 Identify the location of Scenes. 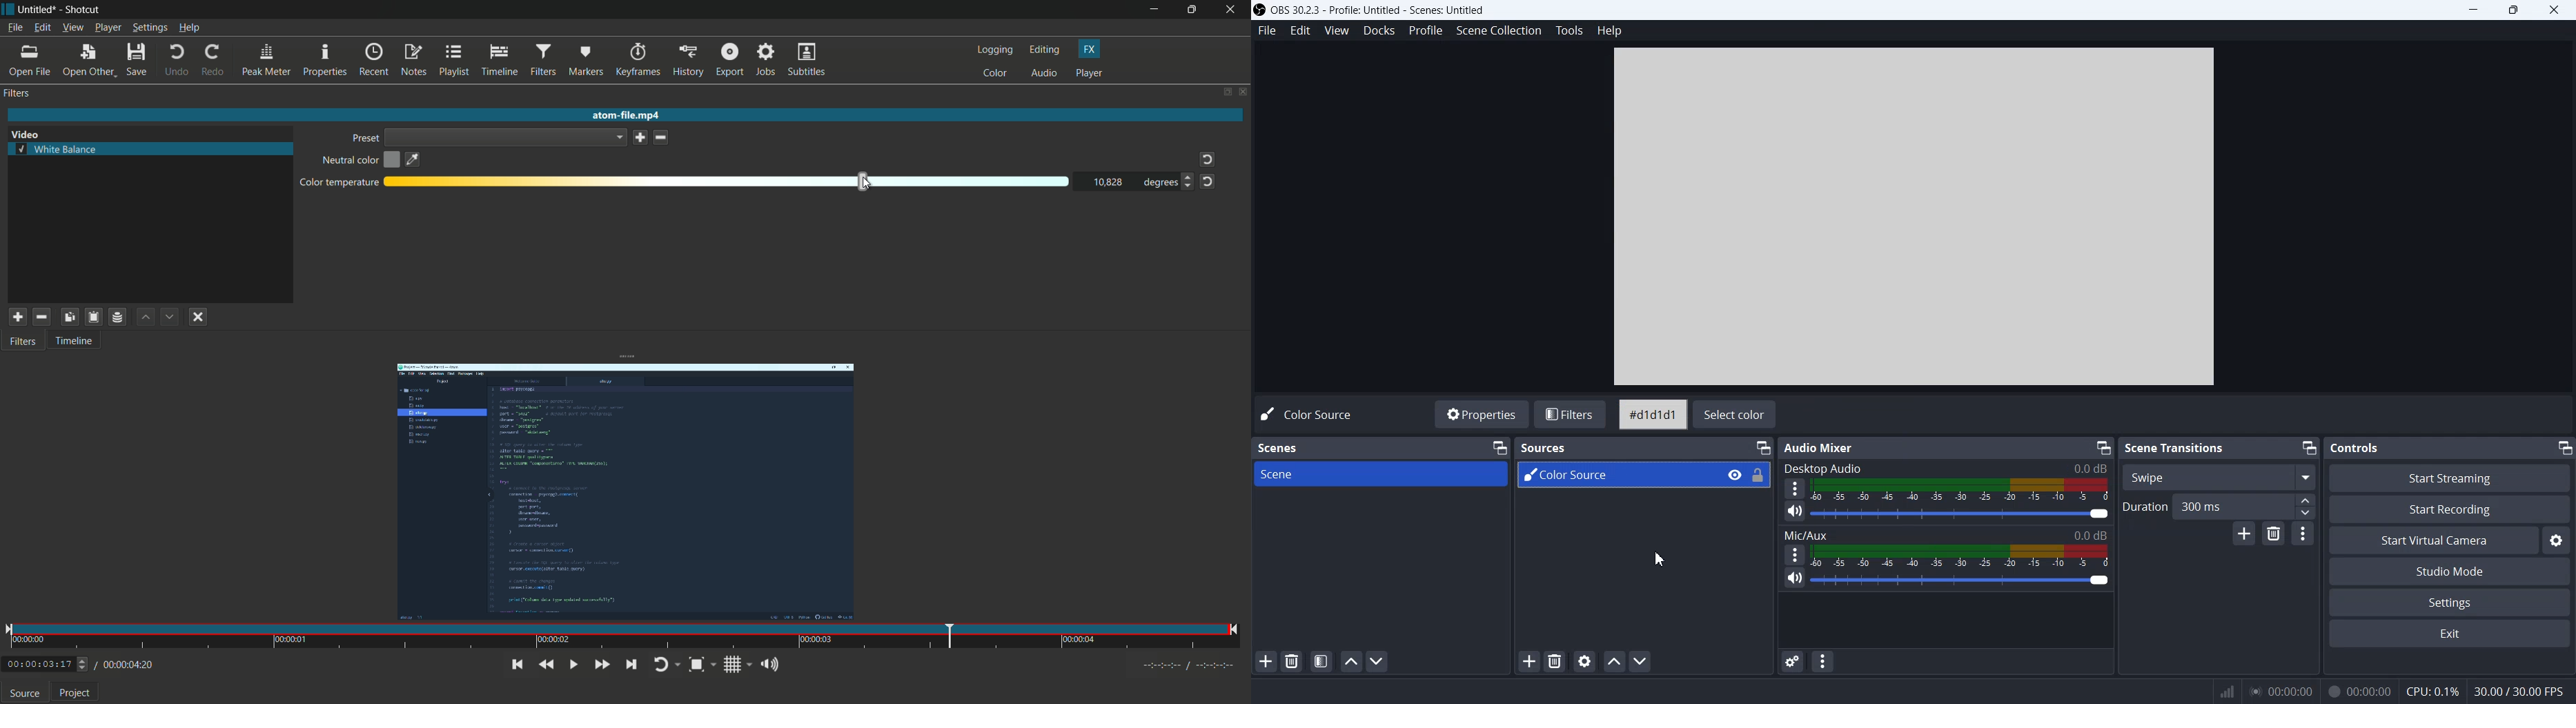
(1280, 447).